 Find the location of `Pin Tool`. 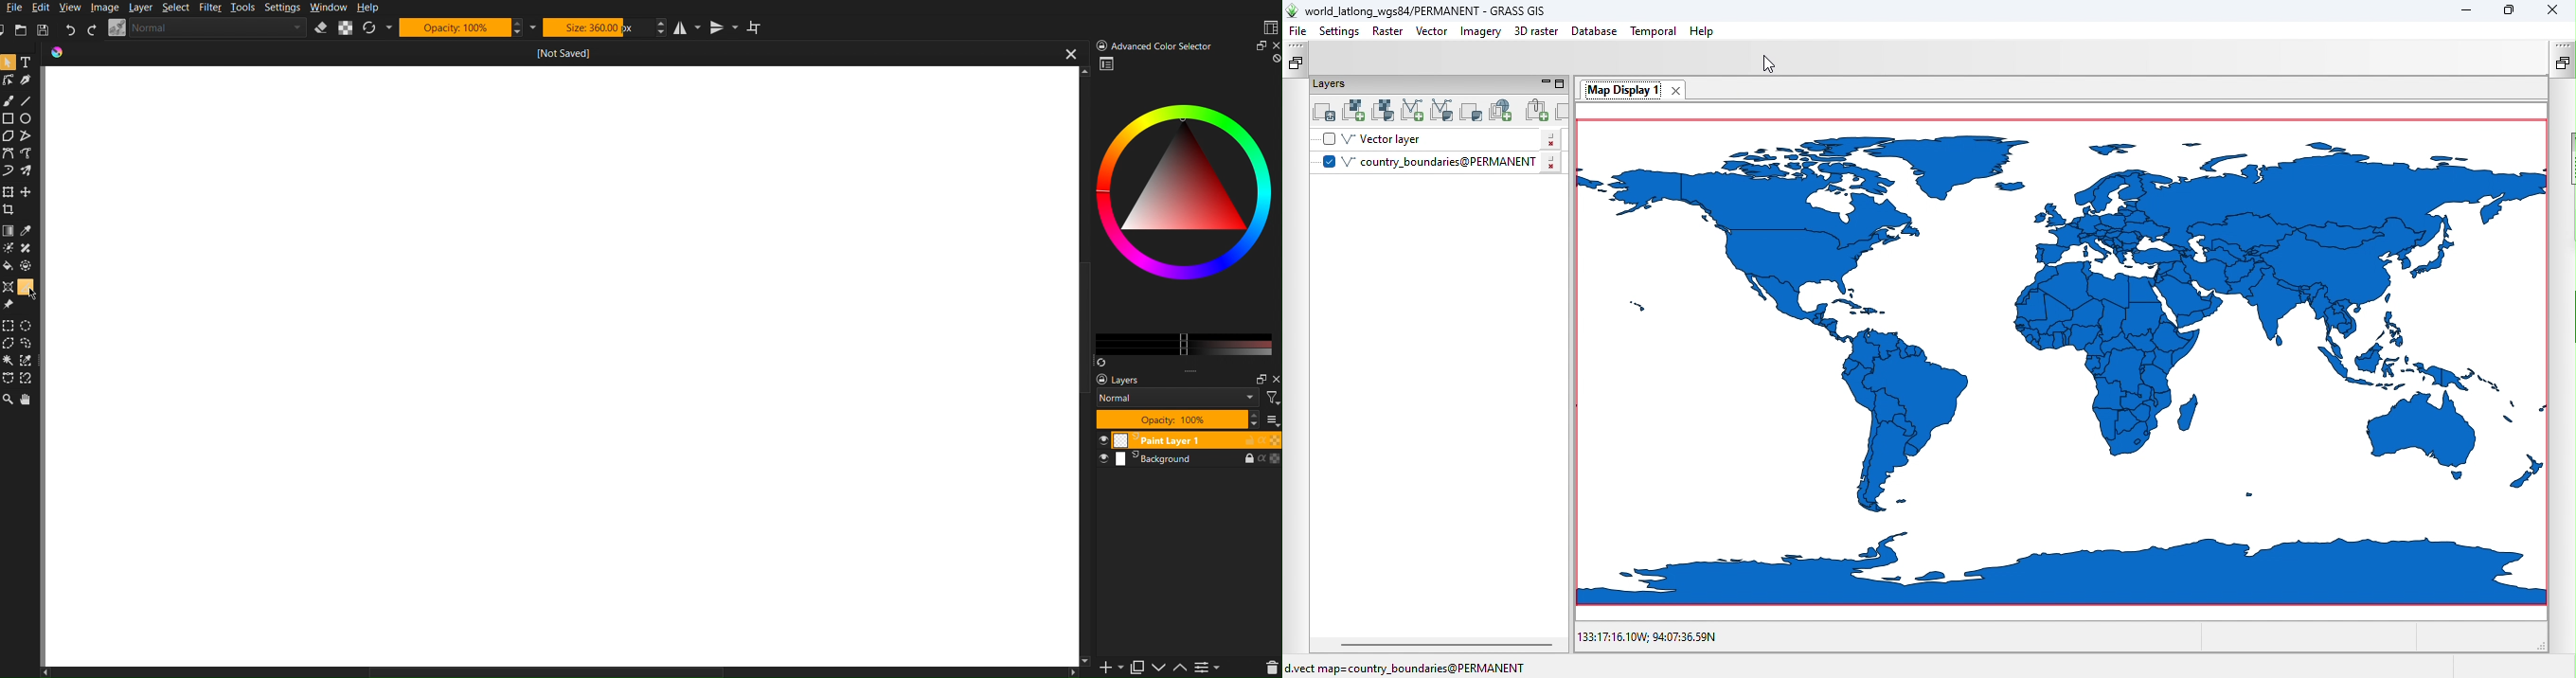

Pin Tool is located at coordinates (9, 304).